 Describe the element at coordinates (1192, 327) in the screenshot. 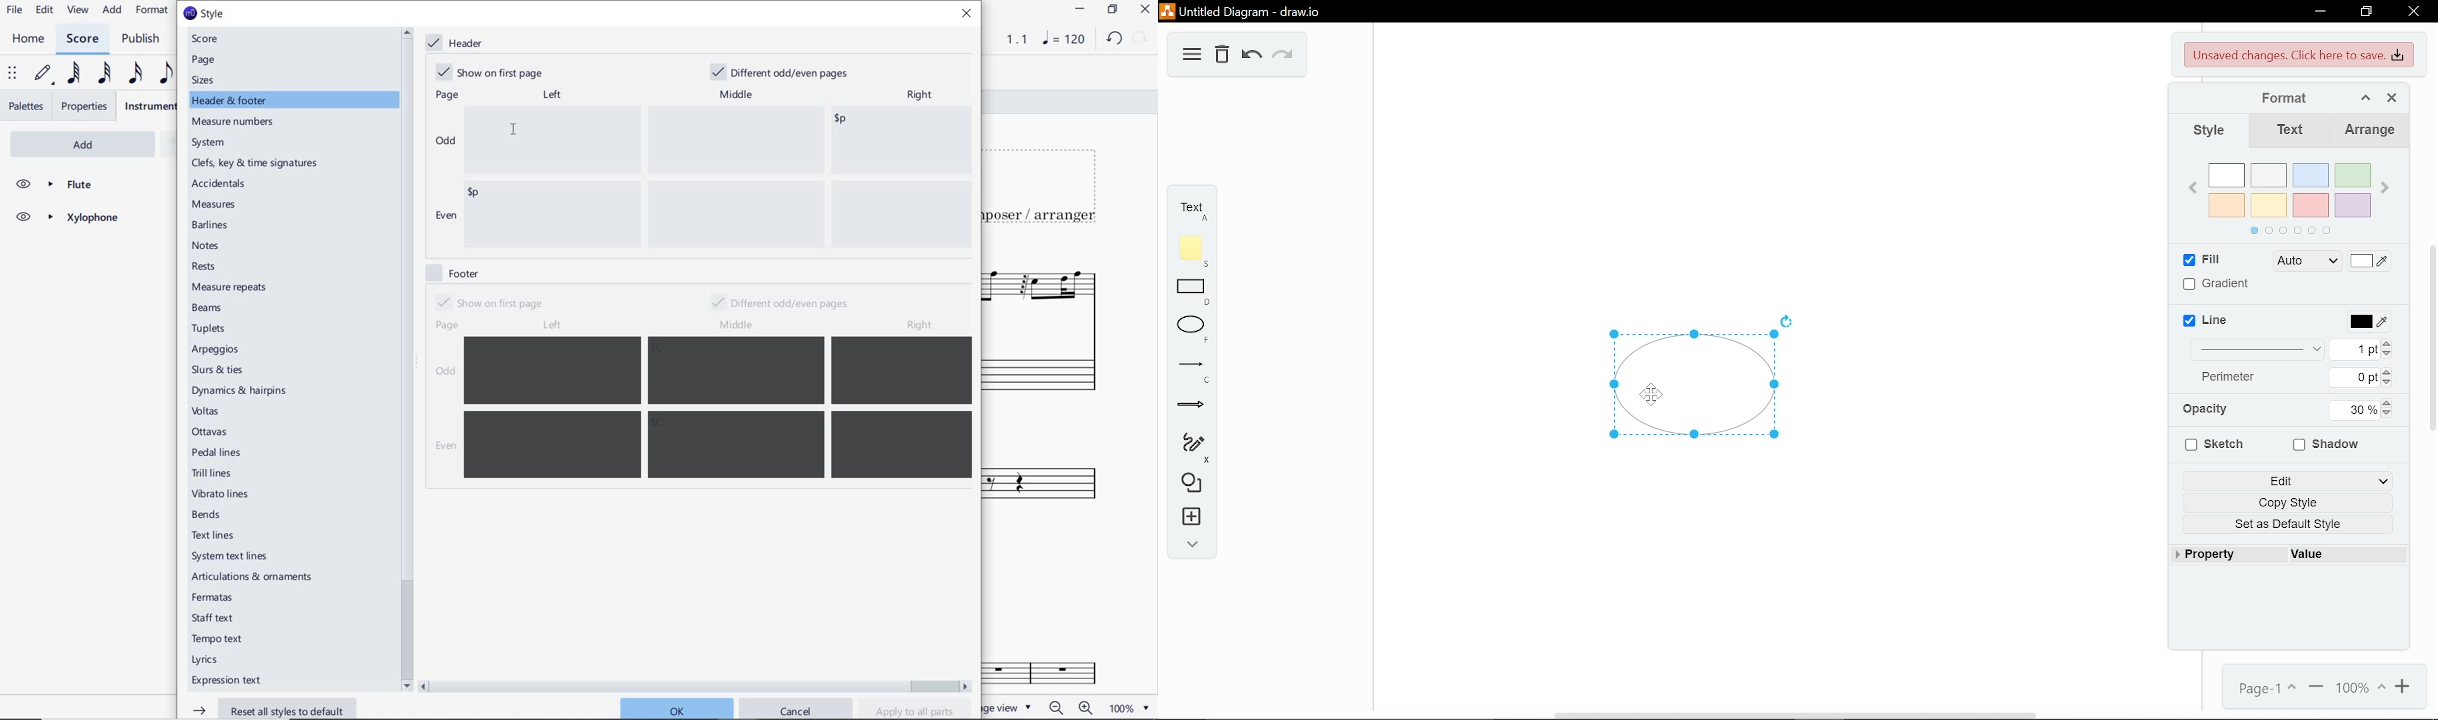

I see `Ellipse` at that location.